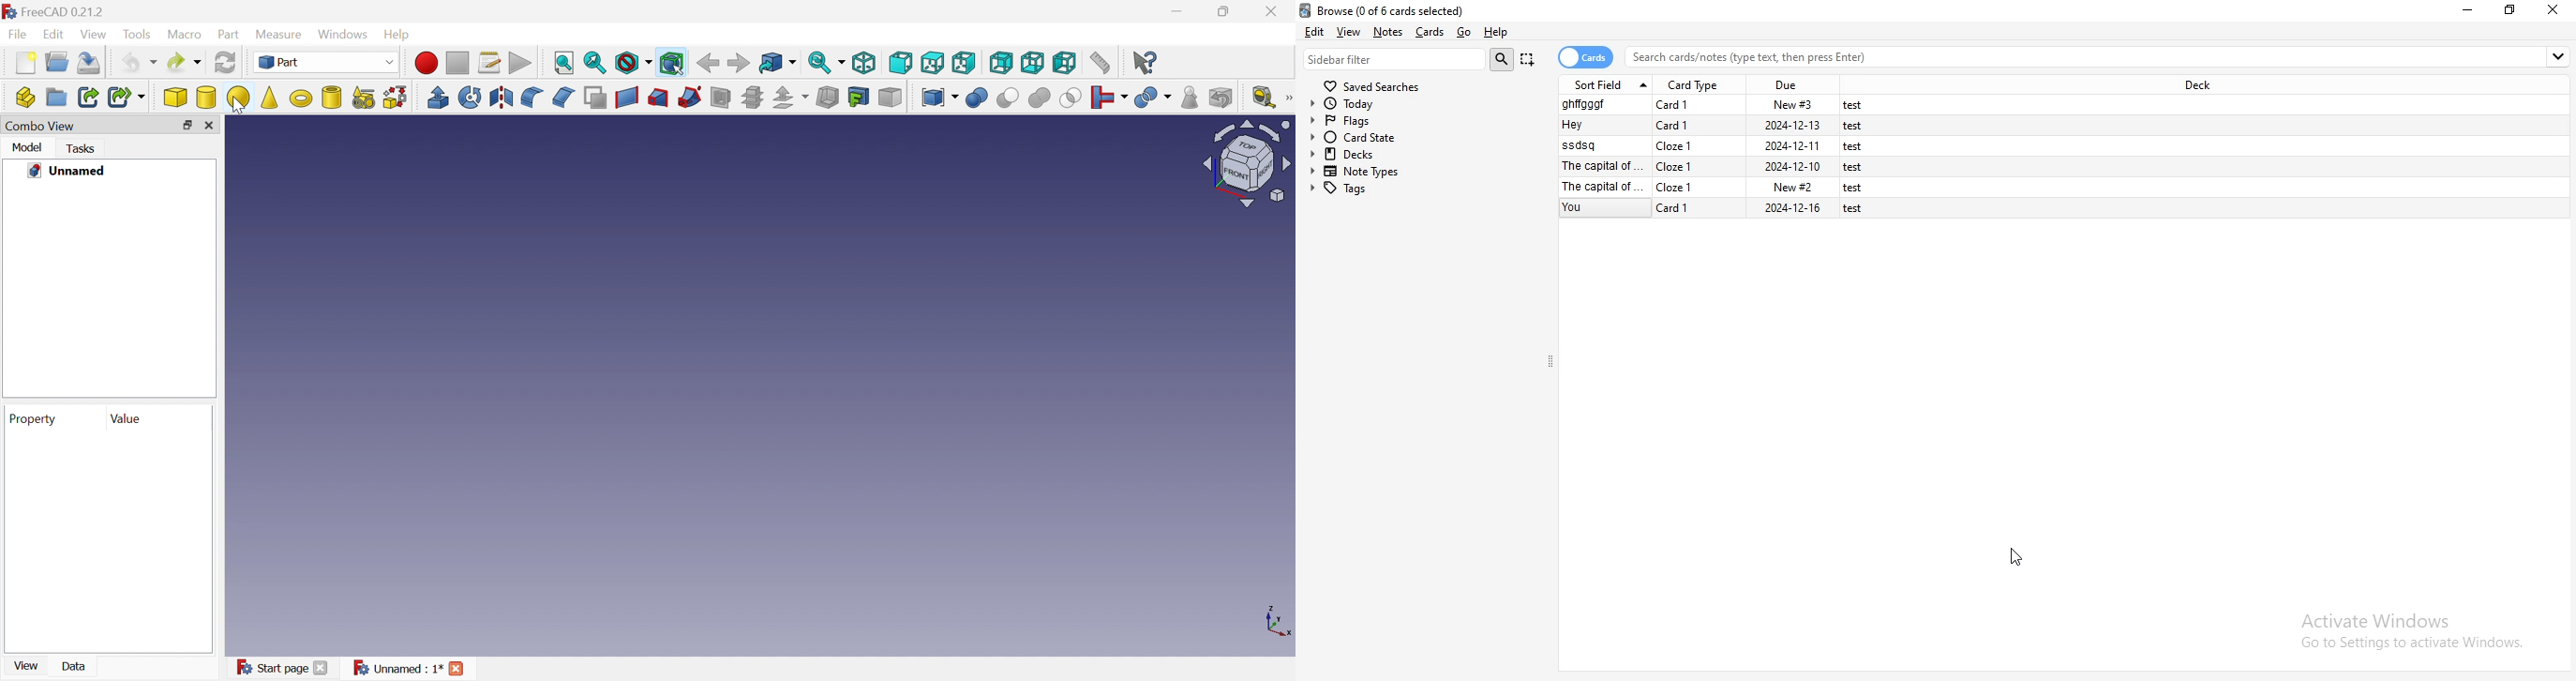  I want to click on Unnamed , so click(414, 668).